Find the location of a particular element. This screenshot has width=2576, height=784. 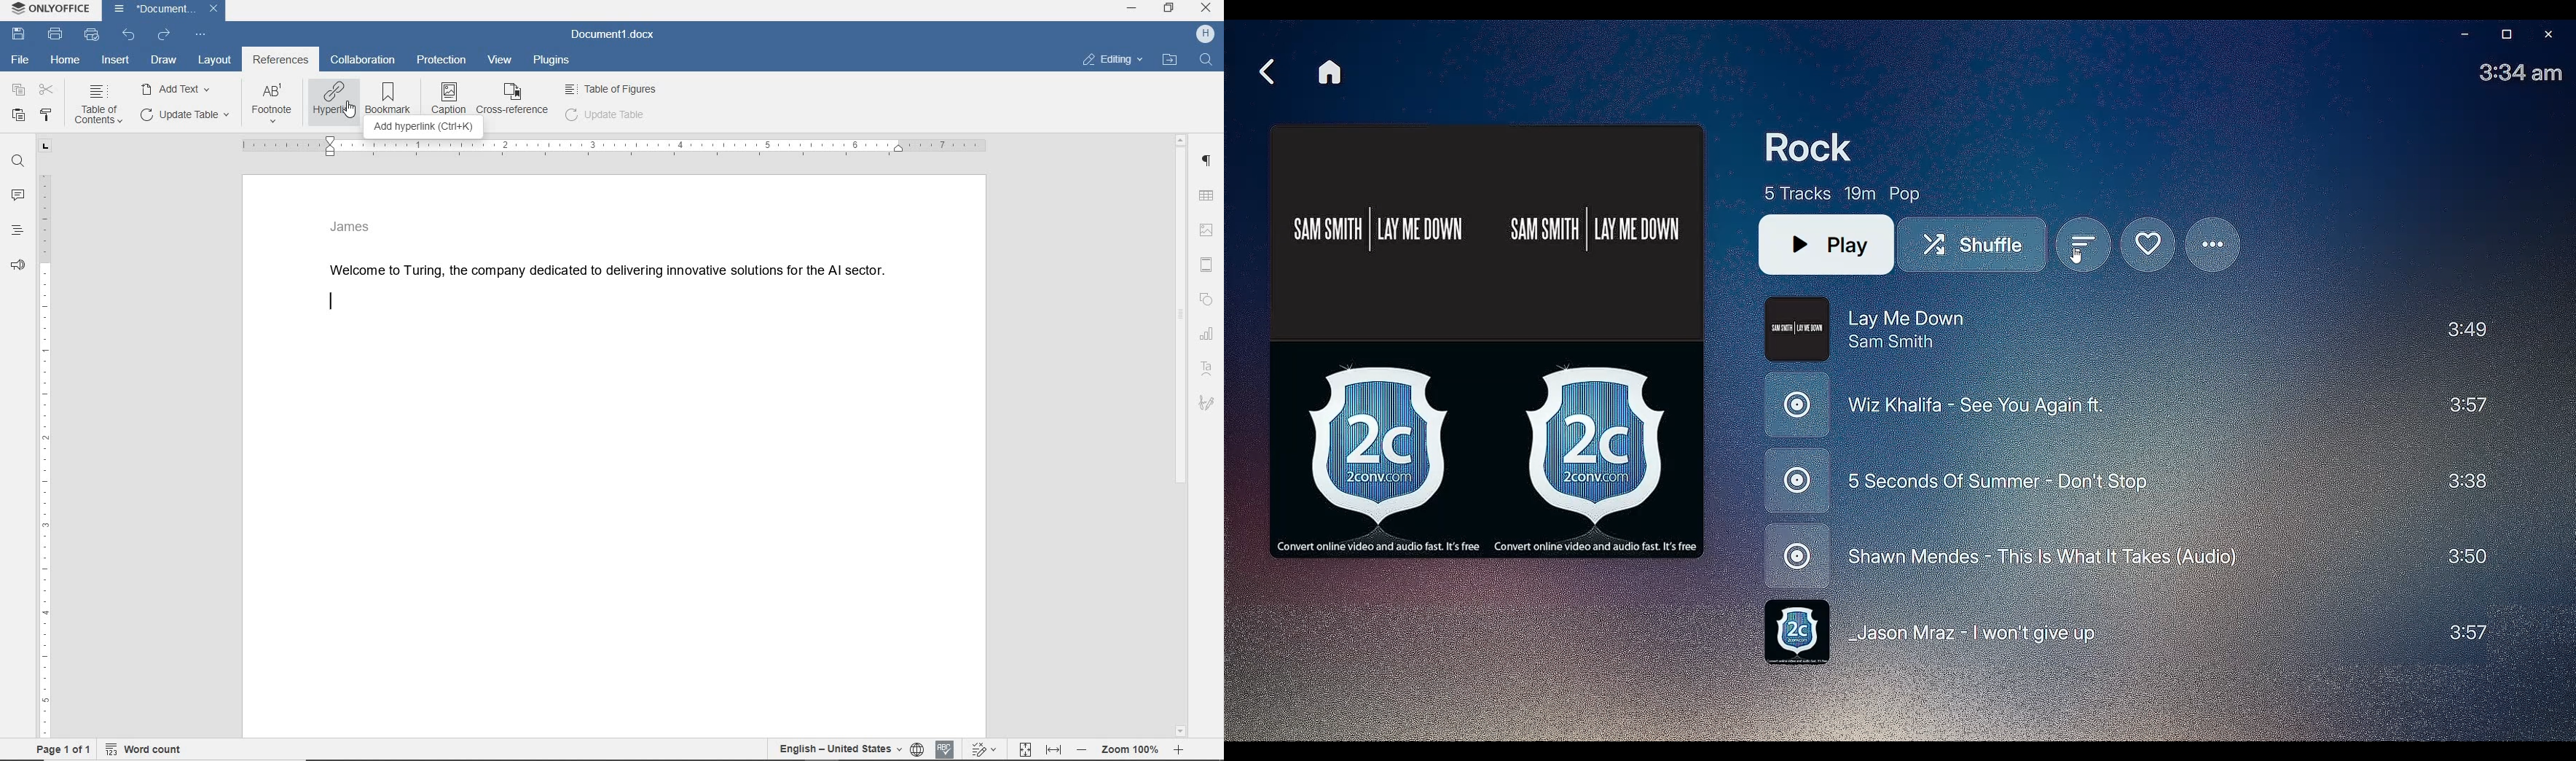

Lay Me Down is located at coordinates (2124, 330).